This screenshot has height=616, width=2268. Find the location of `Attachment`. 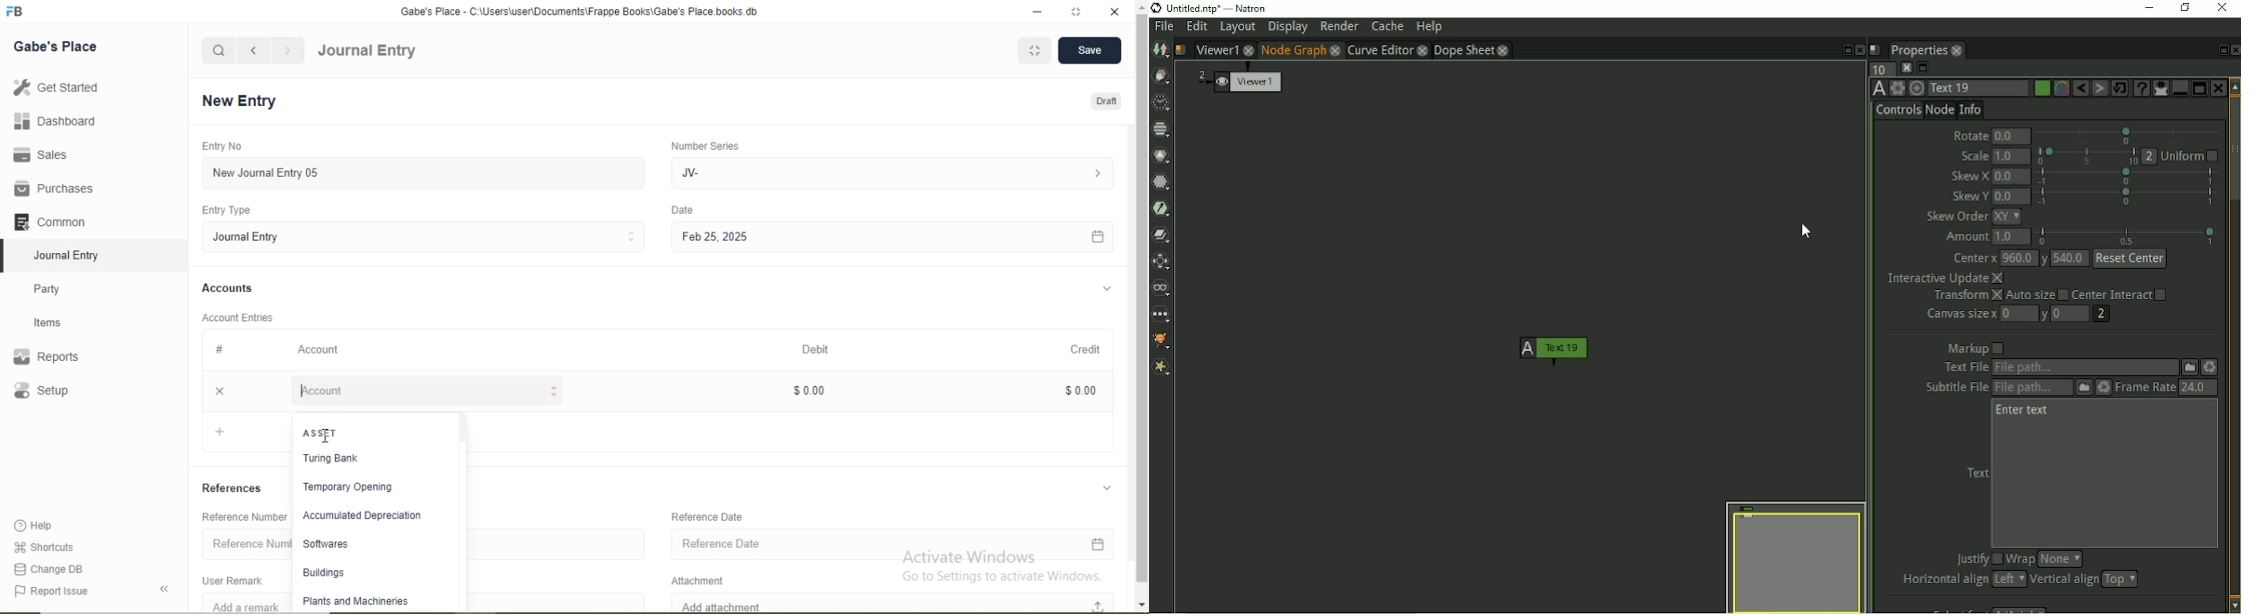

Attachment is located at coordinates (711, 578).